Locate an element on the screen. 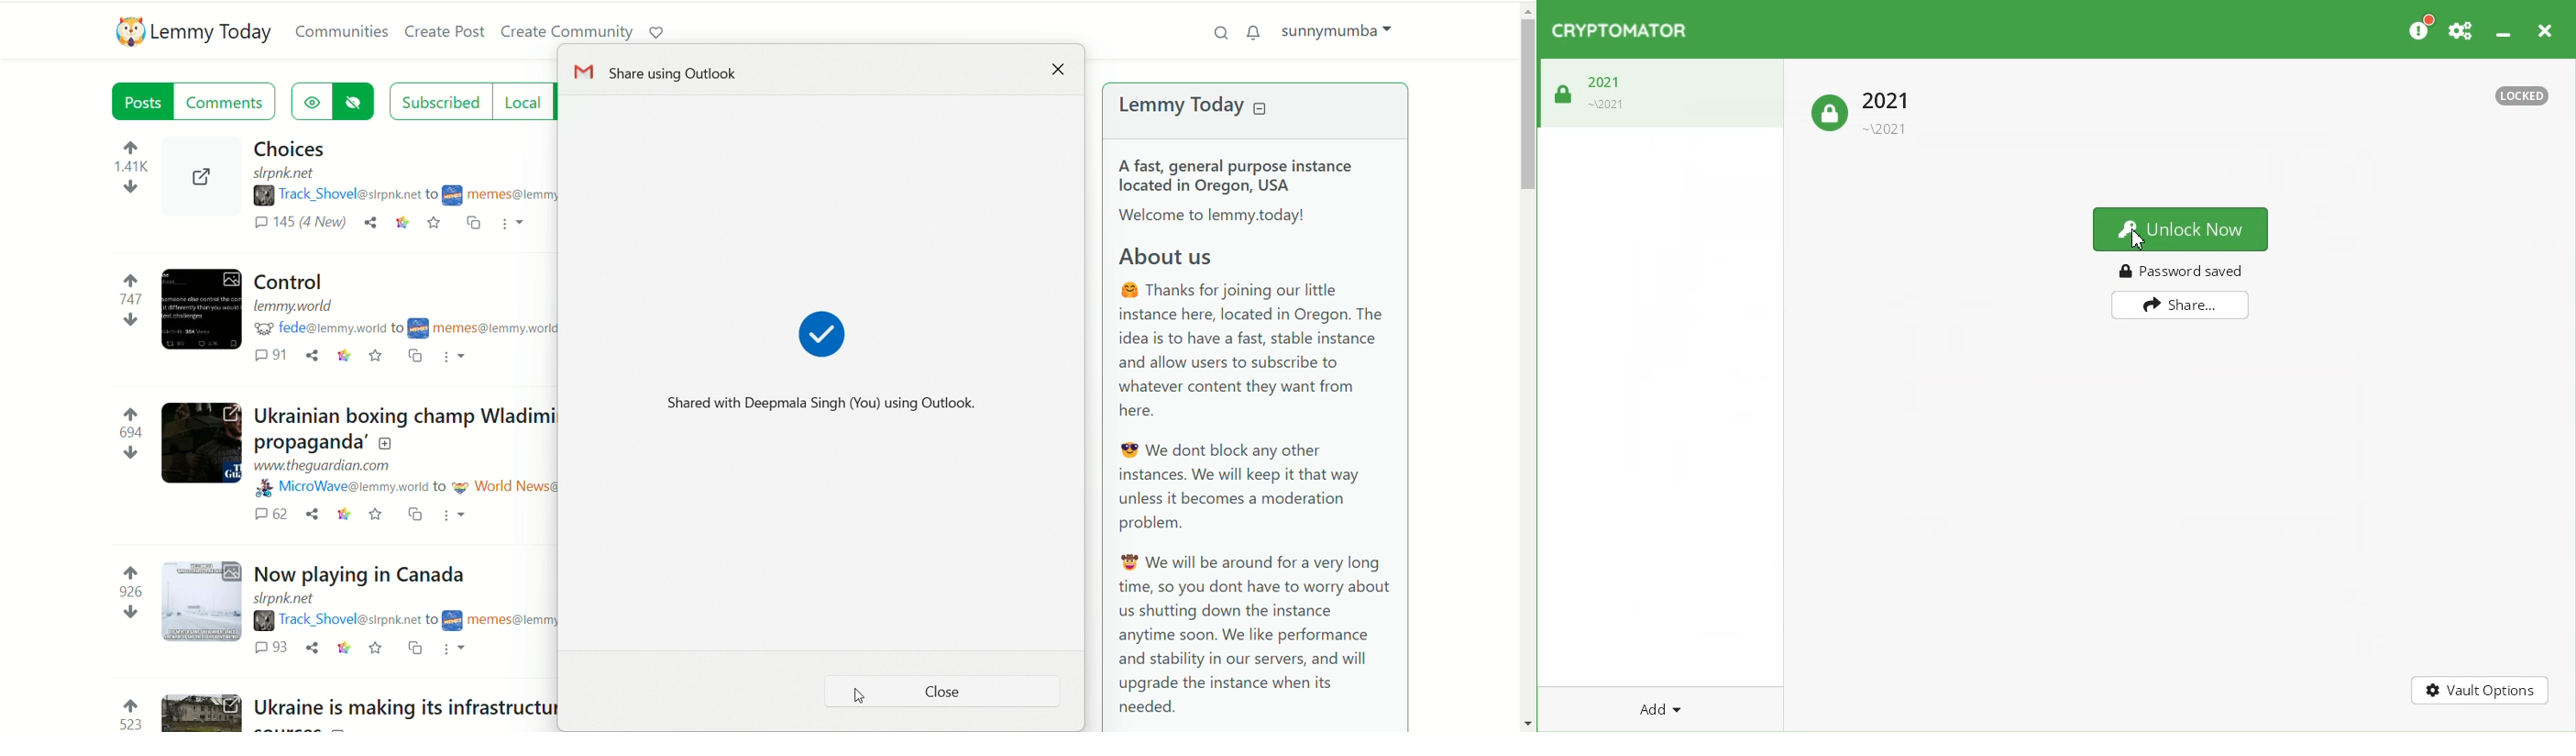 The width and height of the screenshot is (2576, 756). comments is located at coordinates (297, 225).